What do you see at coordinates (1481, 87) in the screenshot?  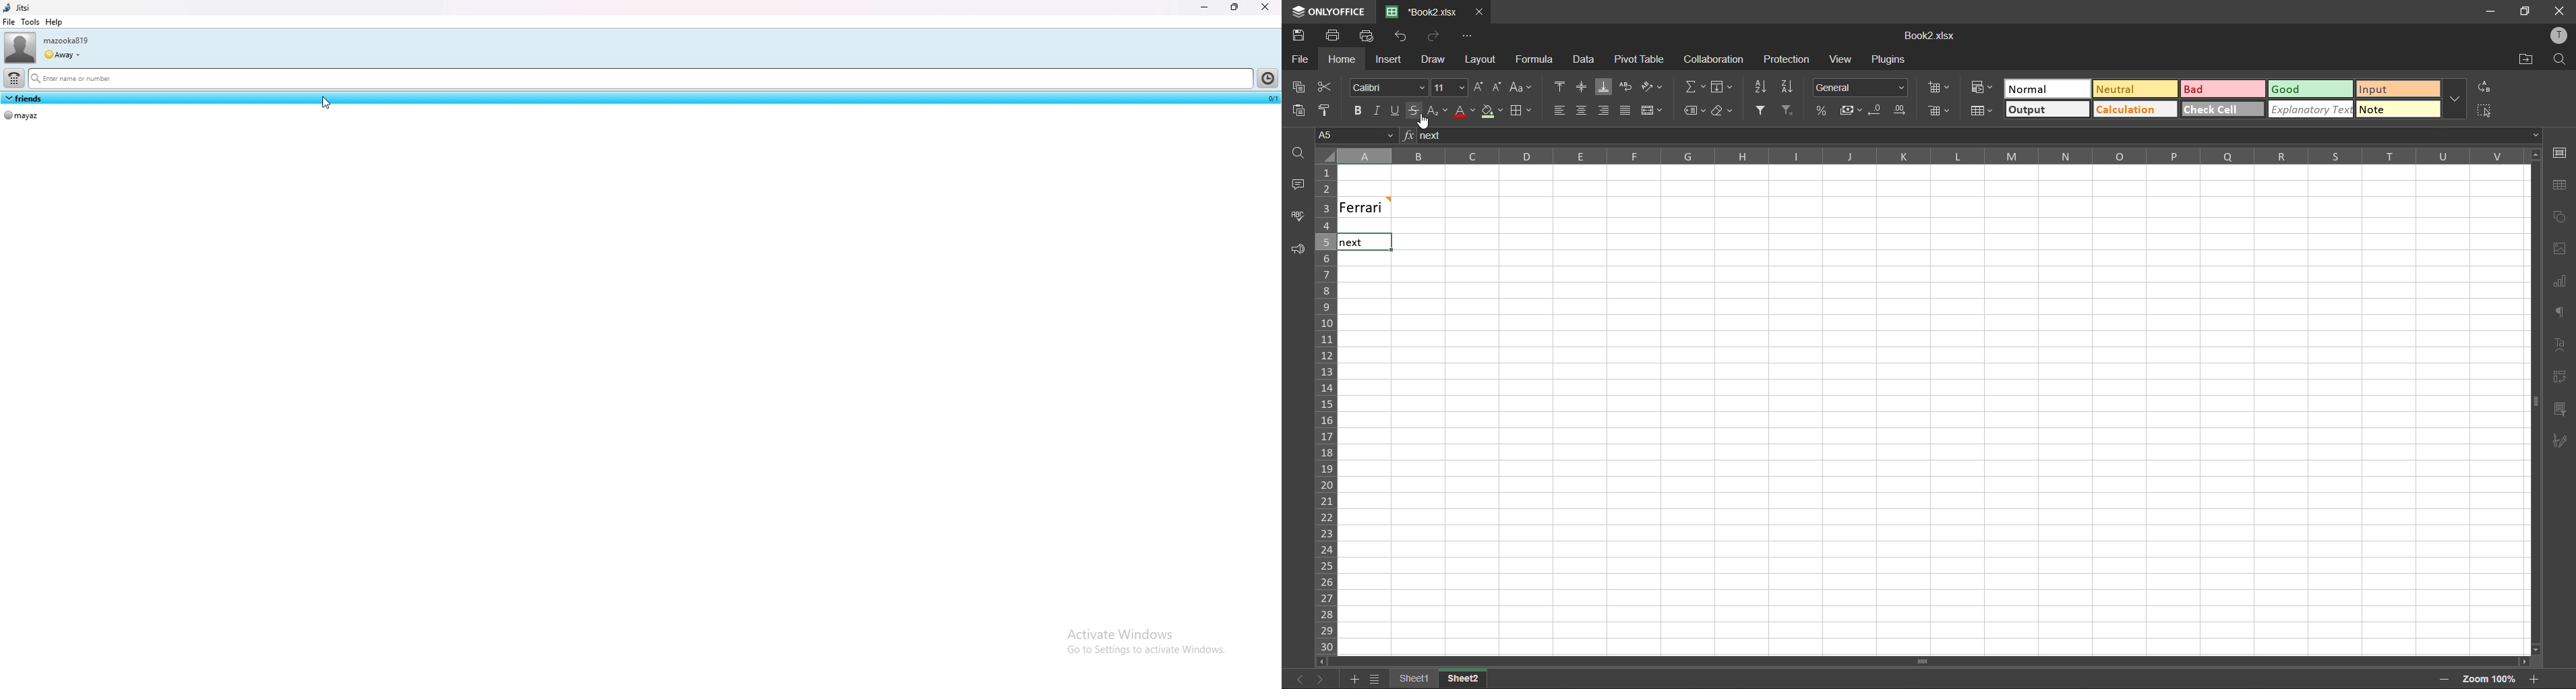 I see `increment size` at bounding box center [1481, 87].